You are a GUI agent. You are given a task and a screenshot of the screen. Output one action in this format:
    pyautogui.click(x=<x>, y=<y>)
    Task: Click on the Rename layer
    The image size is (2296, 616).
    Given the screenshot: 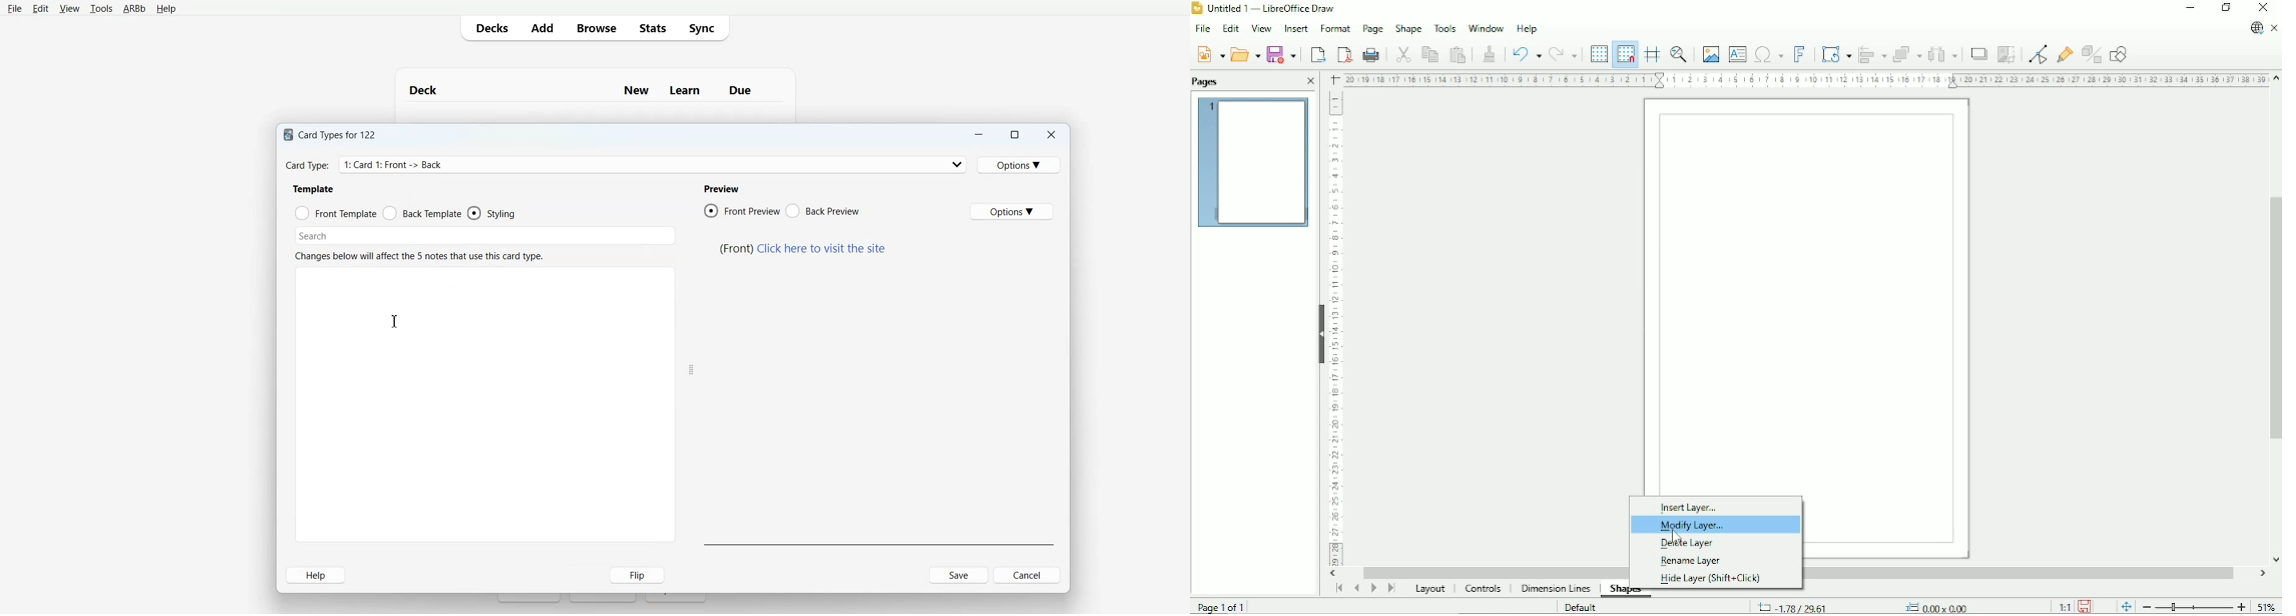 What is the action you would take?
    pyautogui.click(x=1691, y=561)
    